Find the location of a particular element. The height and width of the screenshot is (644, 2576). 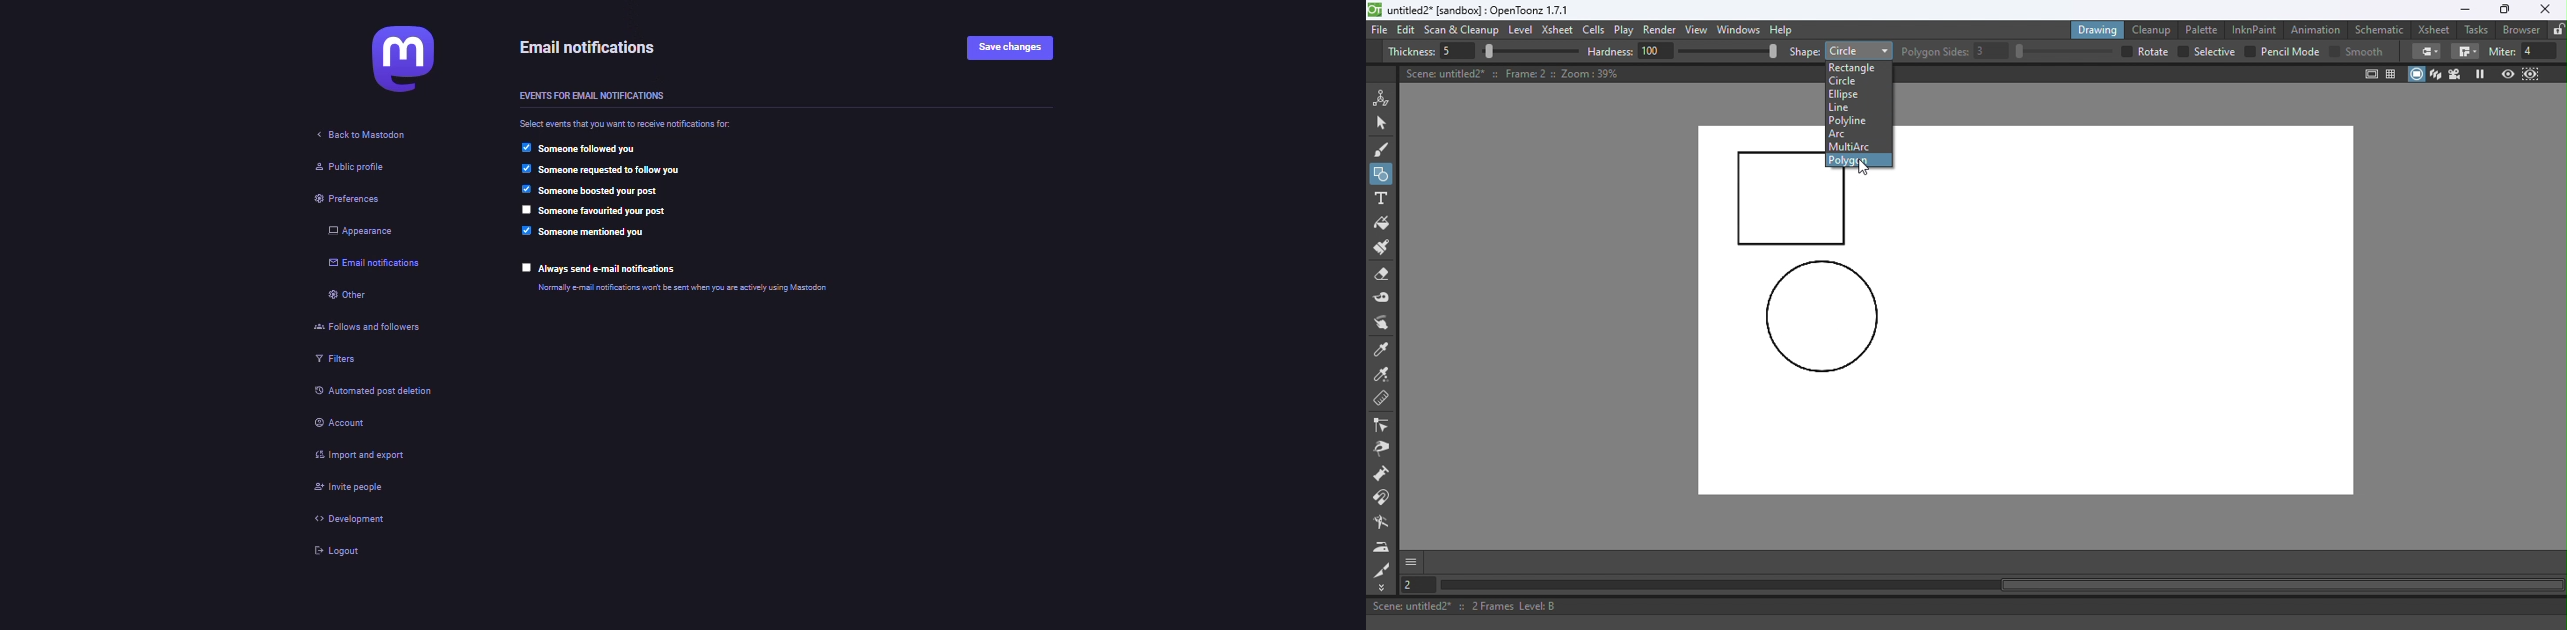

other is located at coordinates (342, 296).